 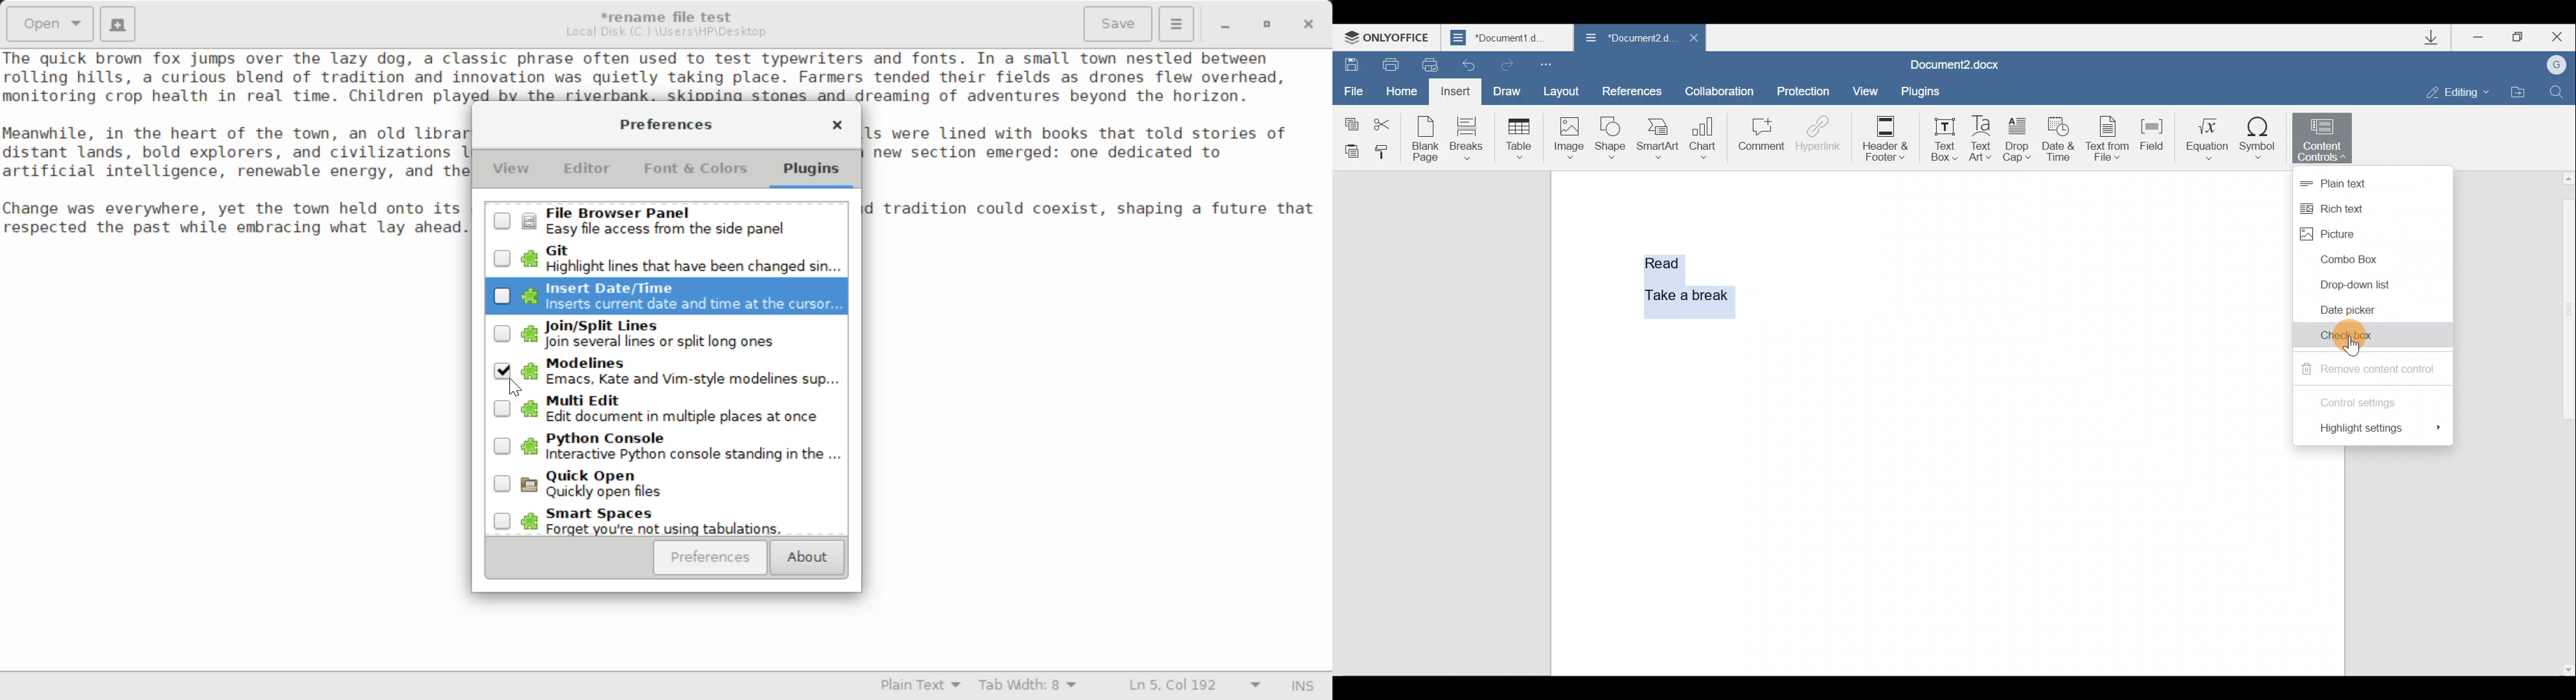 I want to click on Redo, so click(x=1507, y=64).